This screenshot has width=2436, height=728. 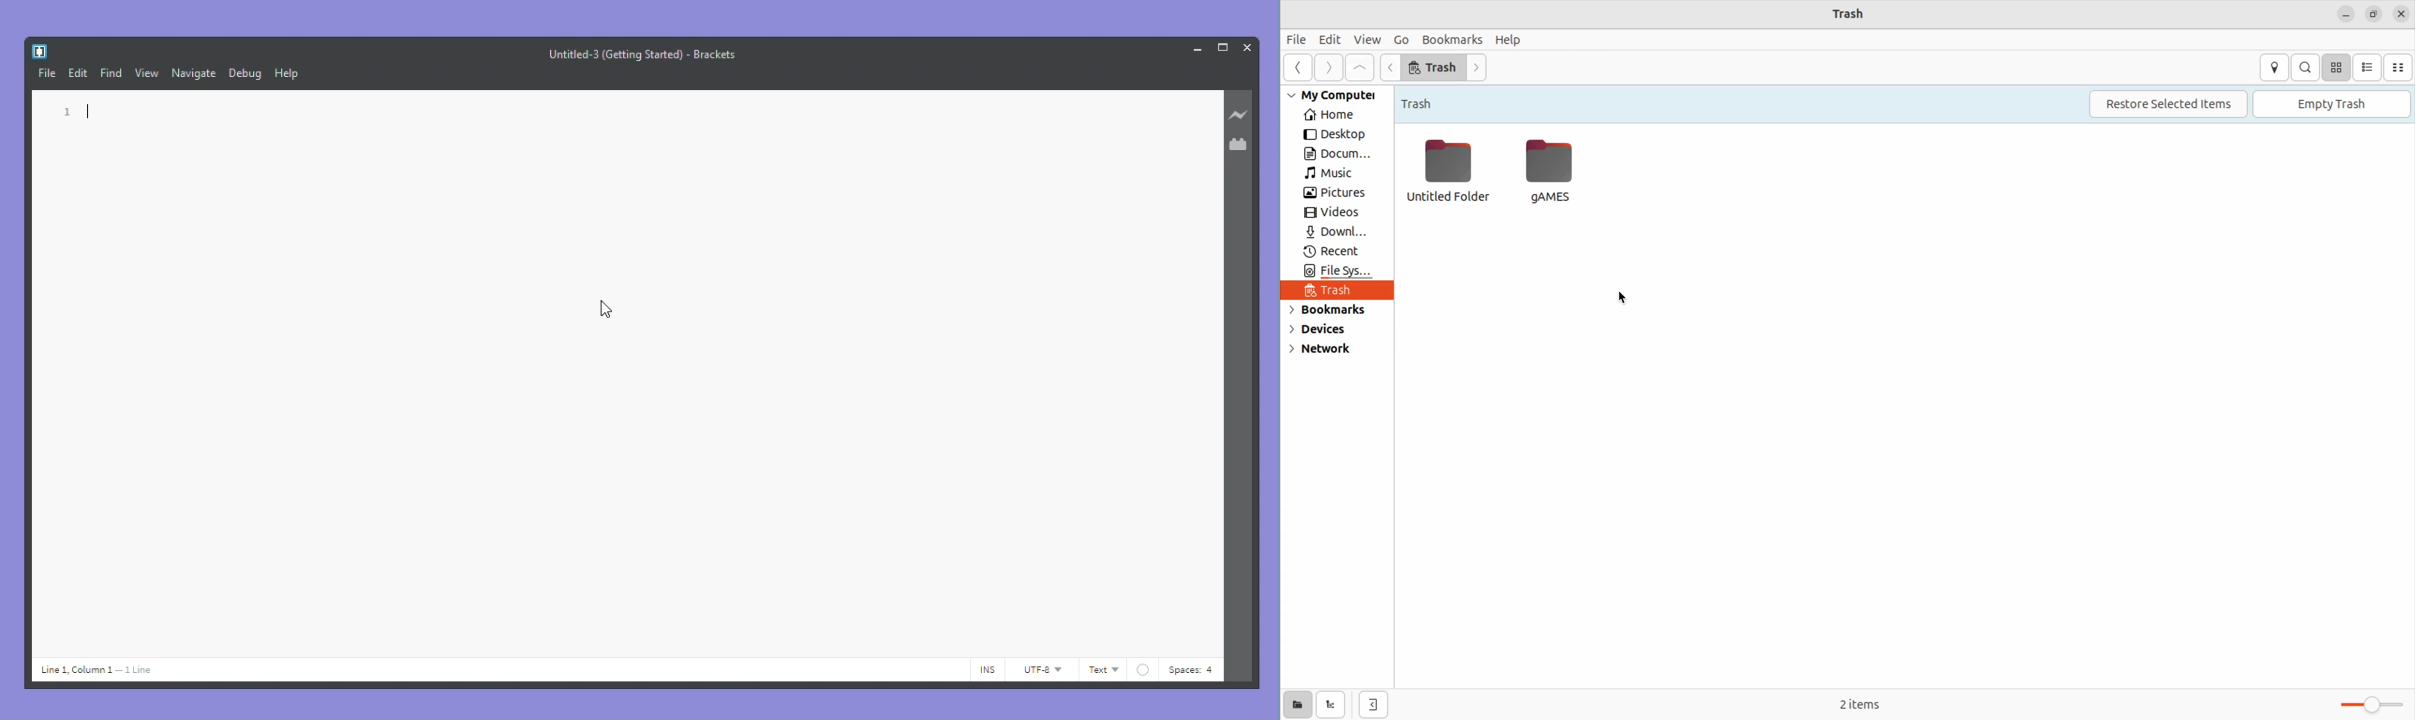 I want to click on INS, so click(x=988, y=671).